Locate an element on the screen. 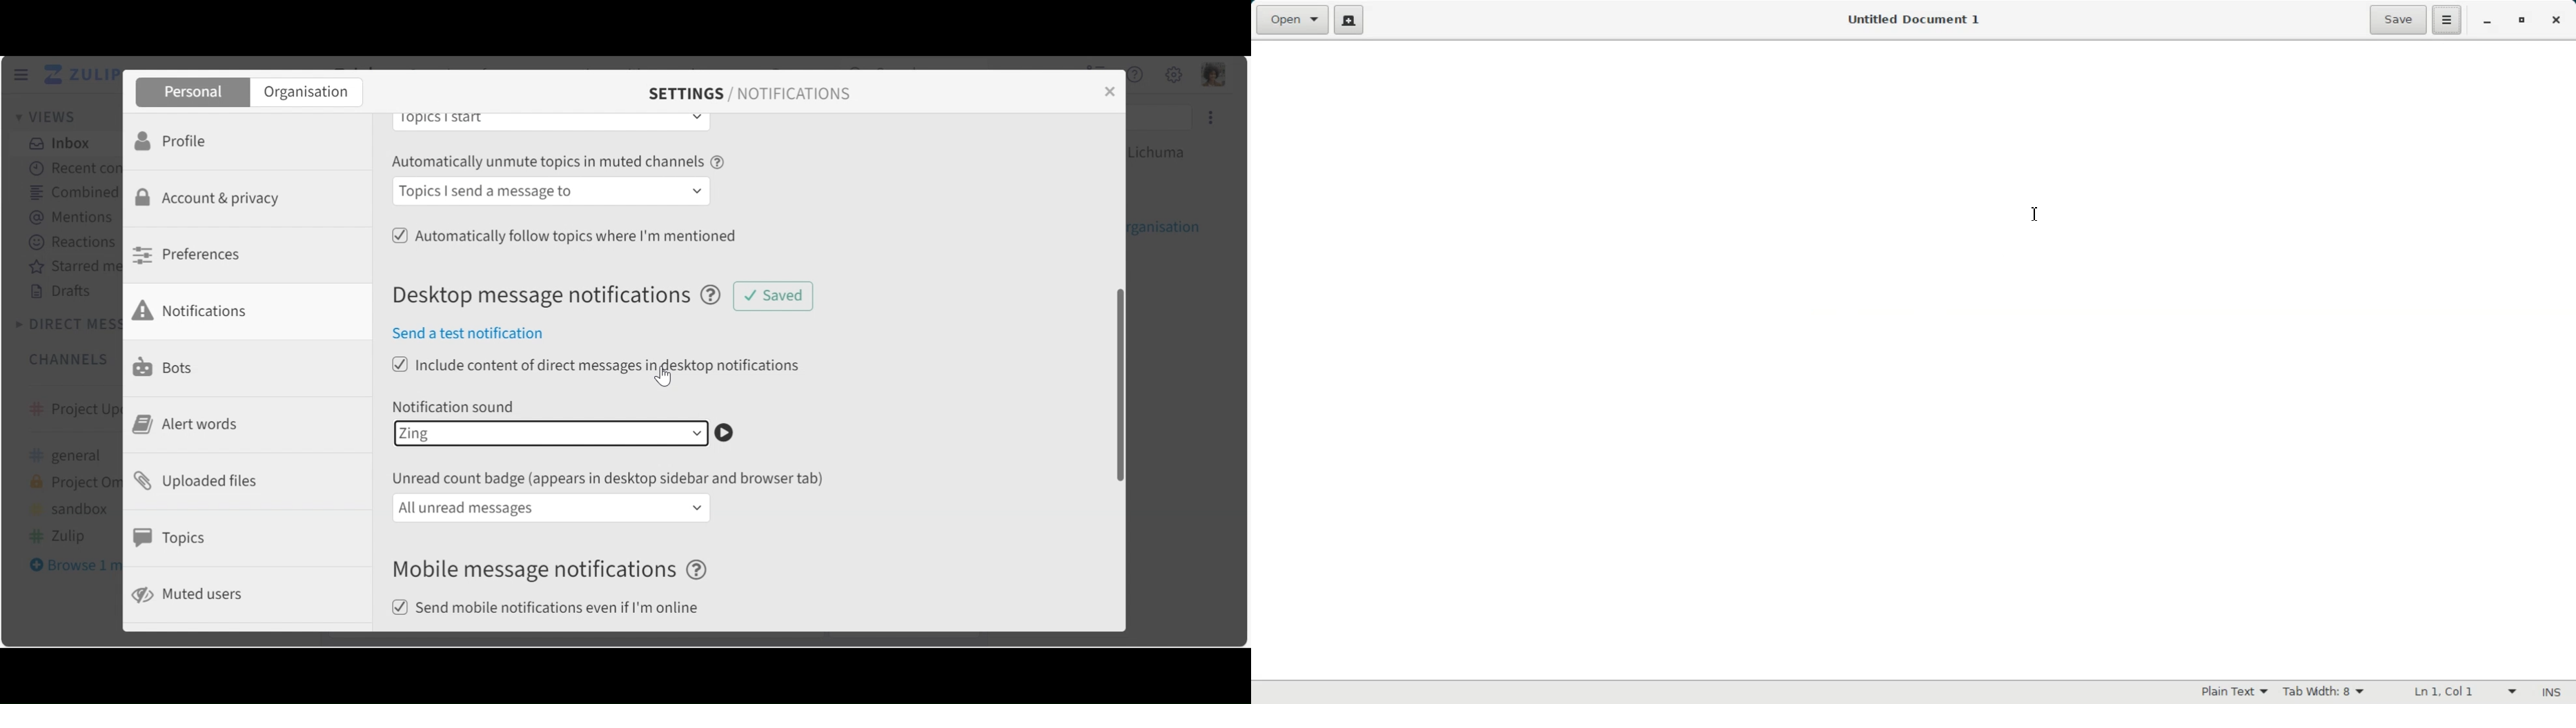 This screenshot has height=728, width=2576. unread count badge is located at coordinates (613, 478).